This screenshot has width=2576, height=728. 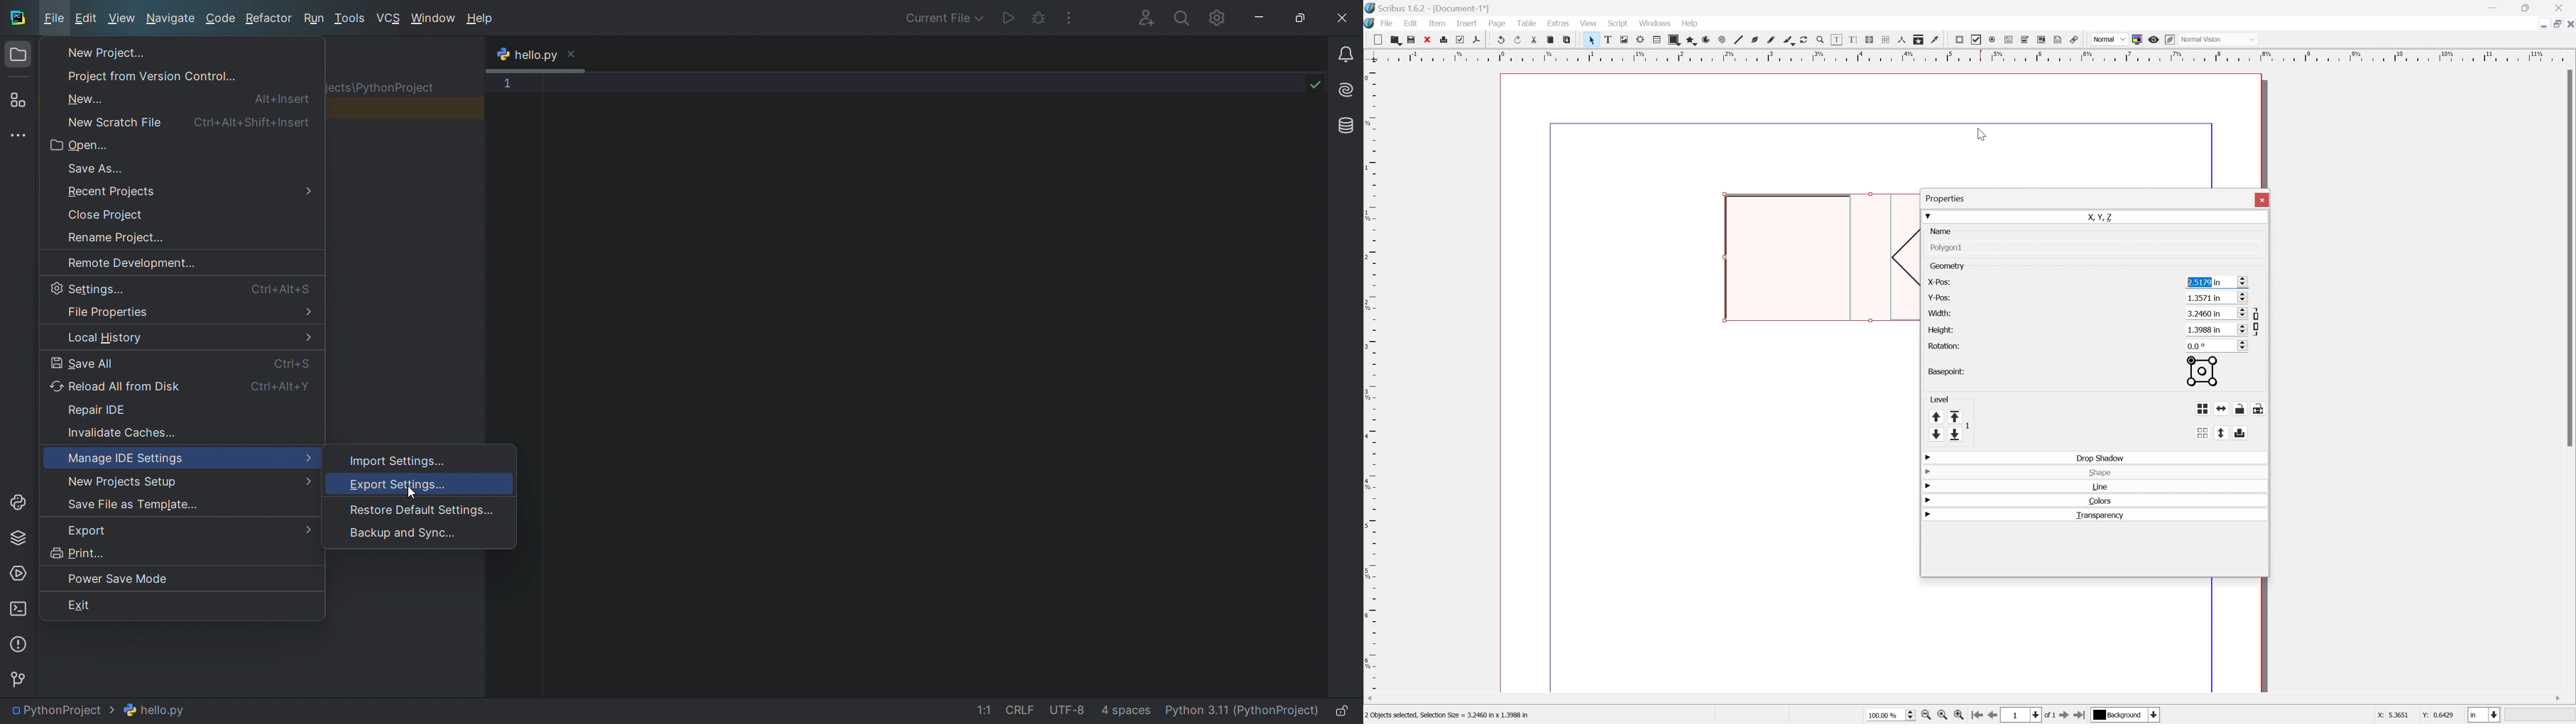 What do you see at coordinates (1938, 282) in the screenshot?
I see `x-pos` at bounding box center [1938, 282].